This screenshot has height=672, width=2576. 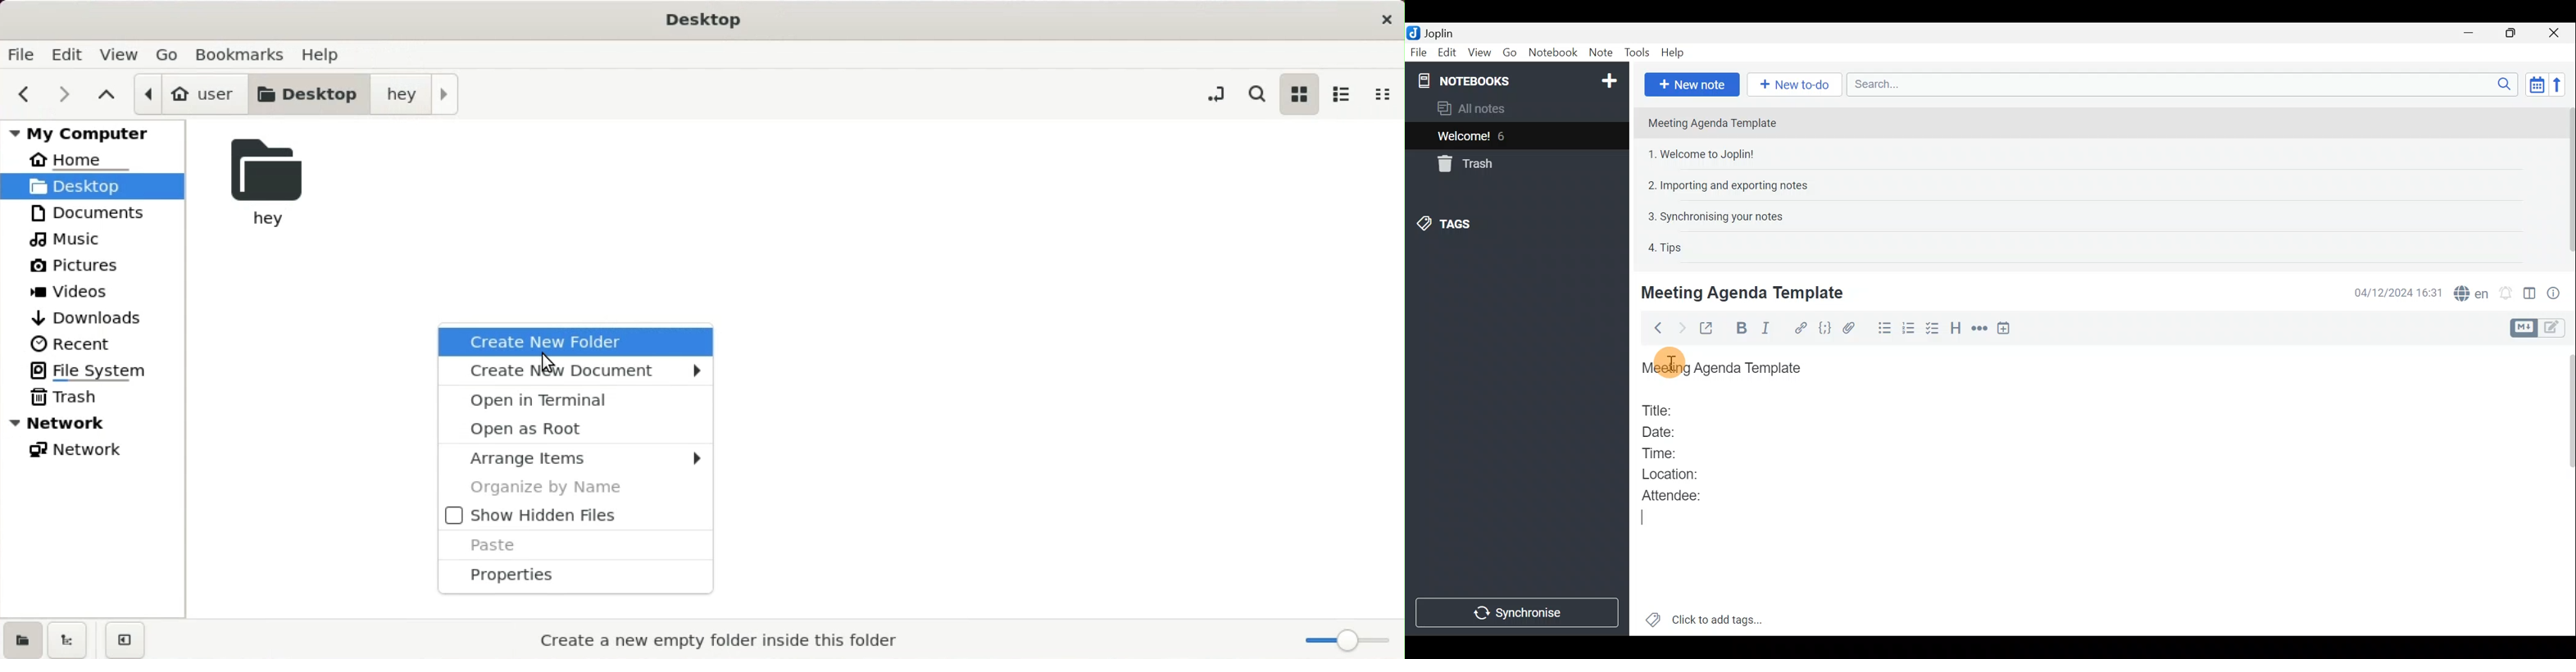 What do you see at coordinates (1854, 328) in the screenshot?
I see `Attach file` at bounding box center [1854, 328].